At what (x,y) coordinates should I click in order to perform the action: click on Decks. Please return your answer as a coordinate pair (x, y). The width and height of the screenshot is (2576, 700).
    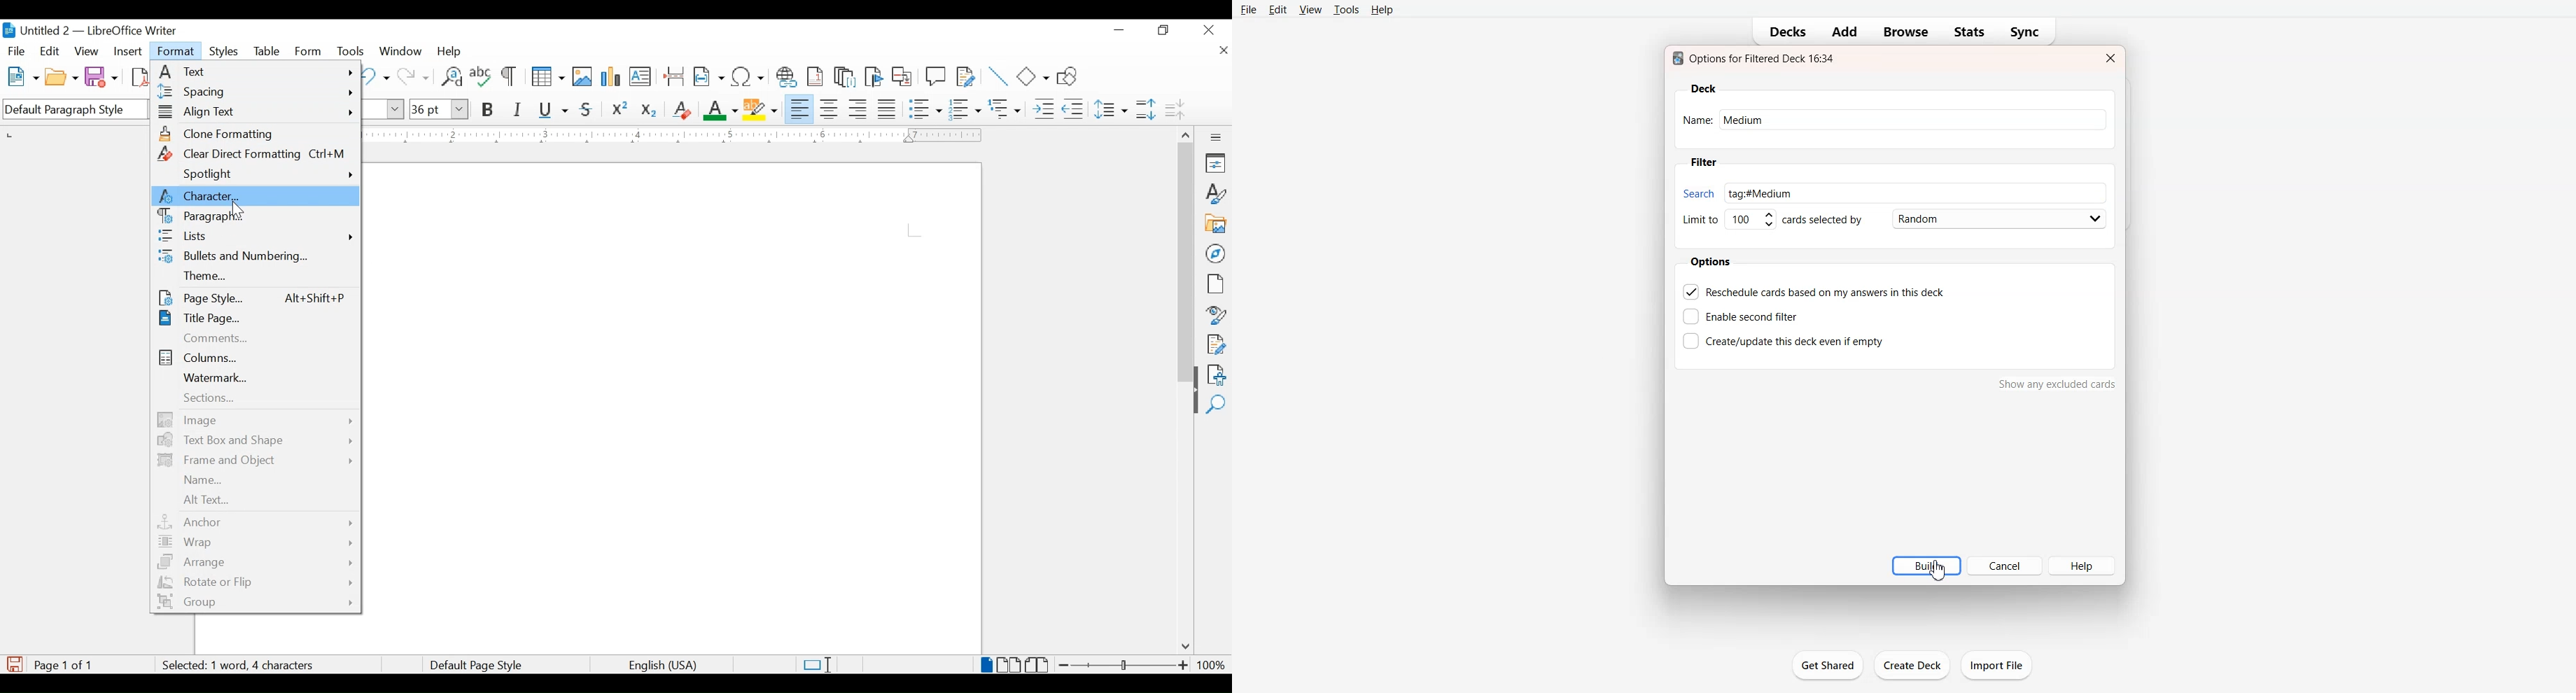
    Looking at the image, I should click on (1783, 32).